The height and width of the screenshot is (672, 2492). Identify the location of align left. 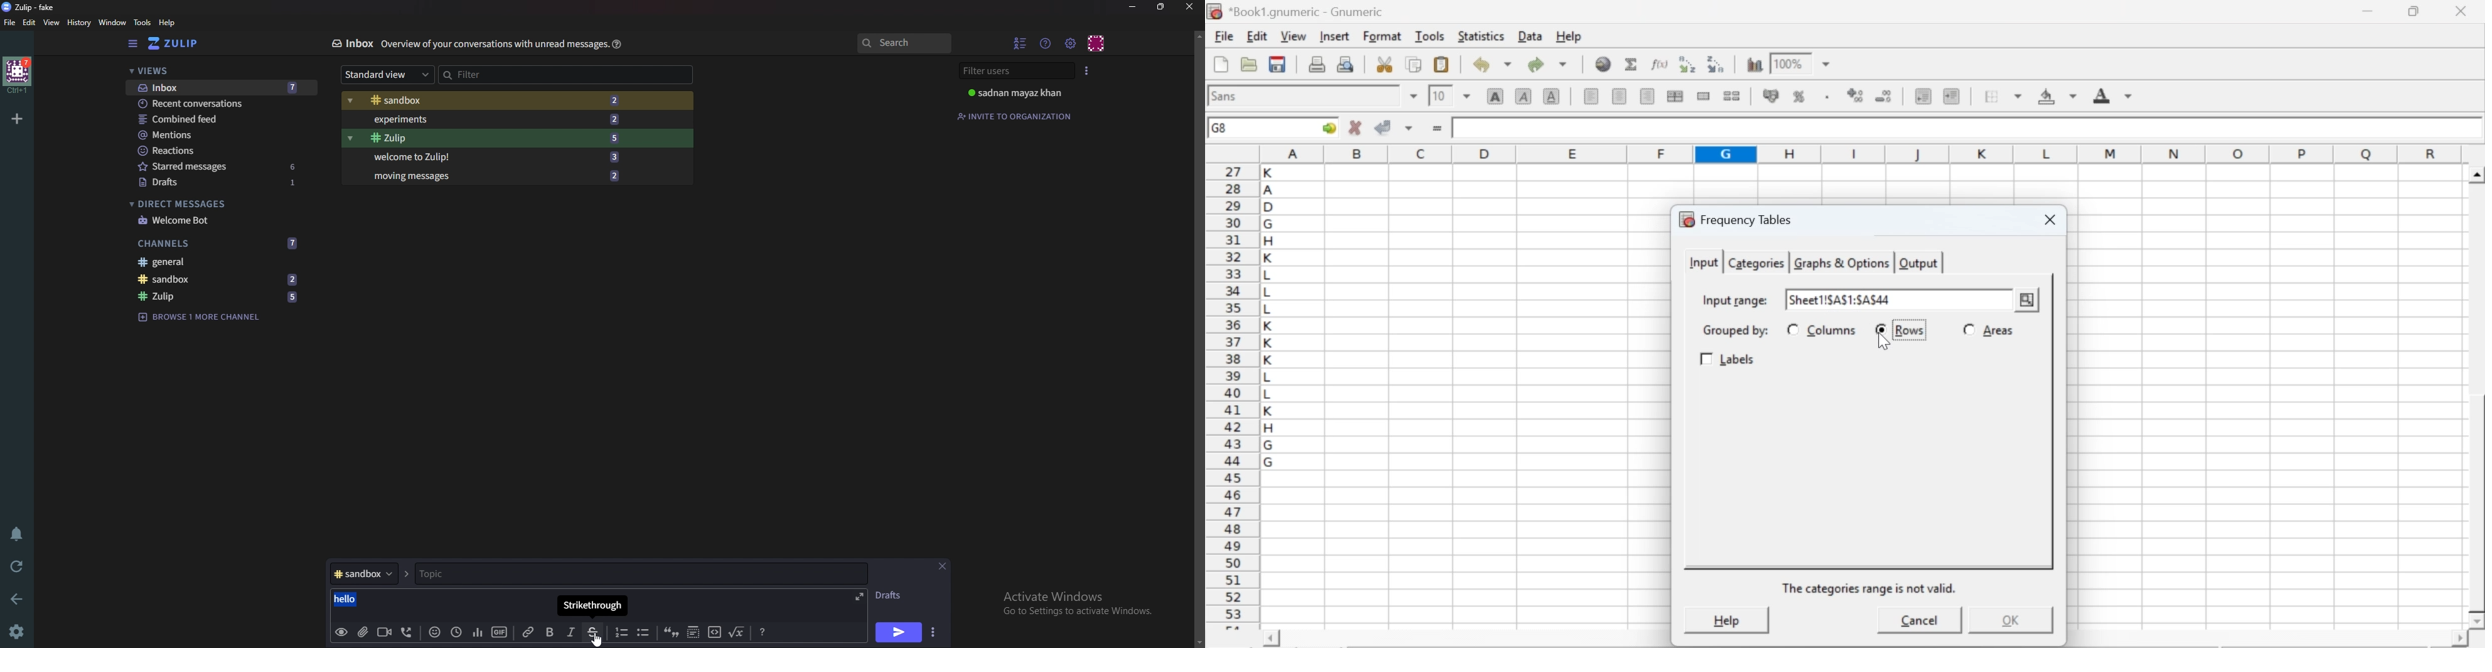
(1591, 94).